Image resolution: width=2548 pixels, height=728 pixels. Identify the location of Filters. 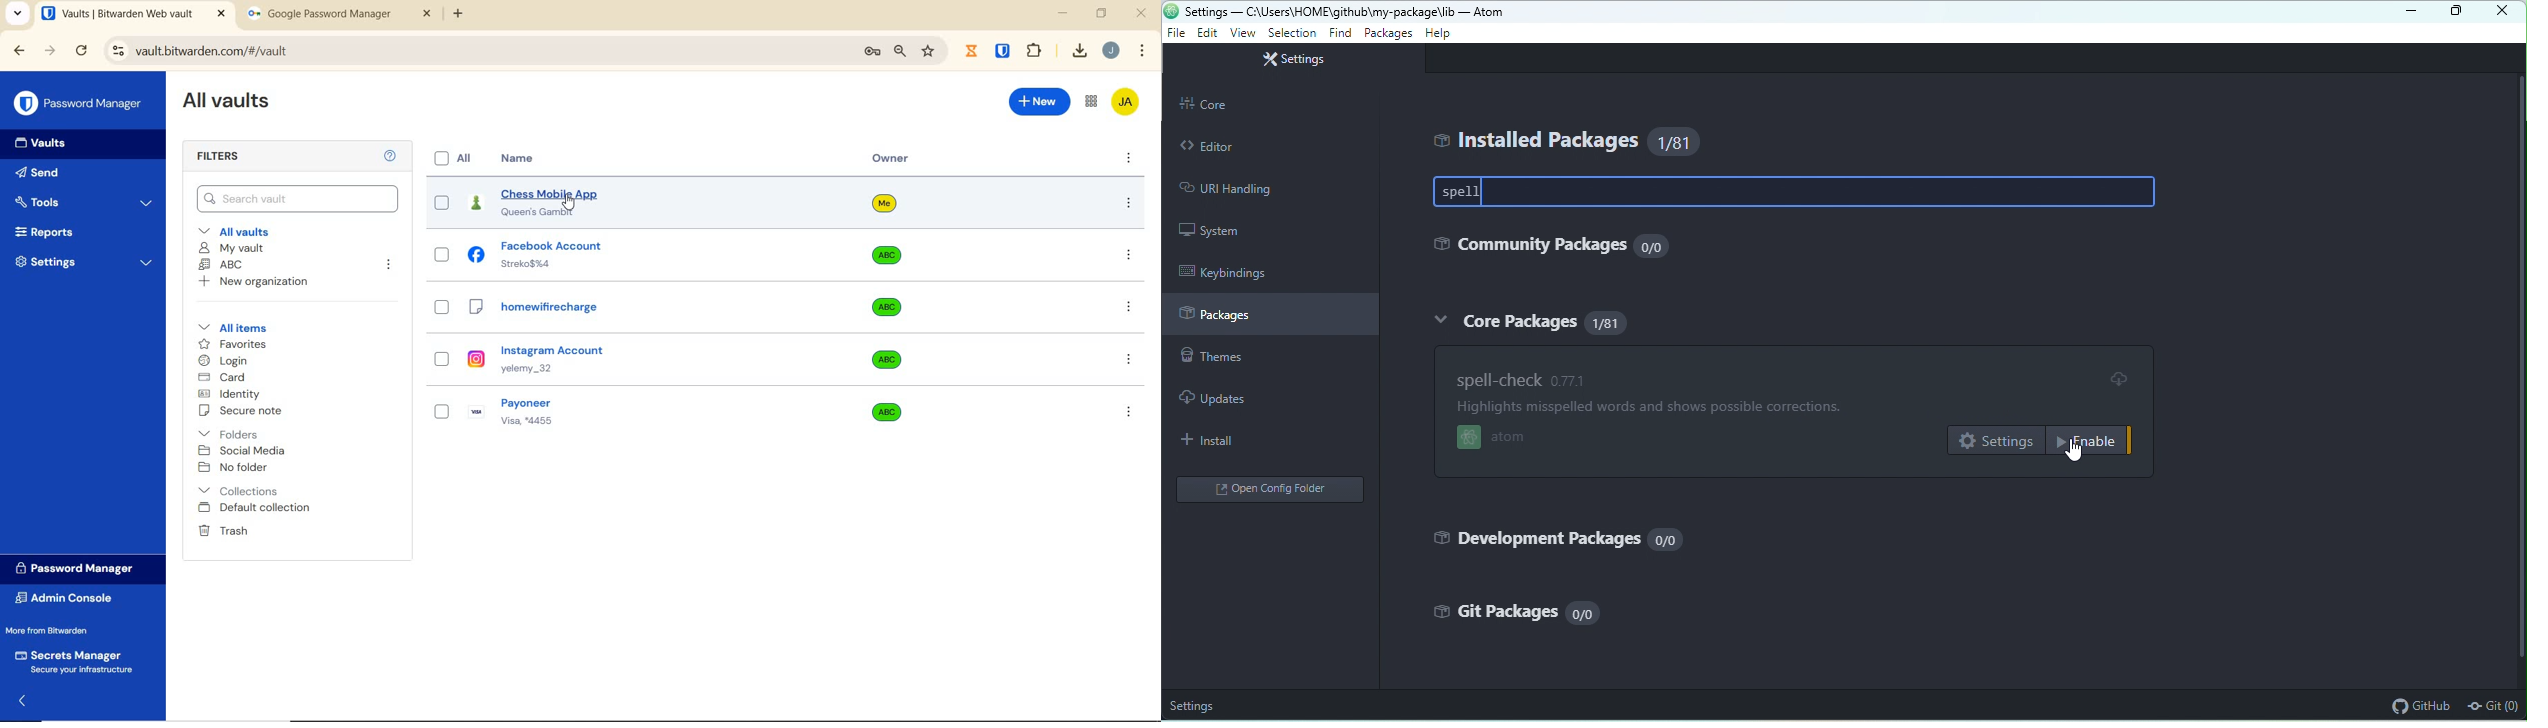
(216, 157).